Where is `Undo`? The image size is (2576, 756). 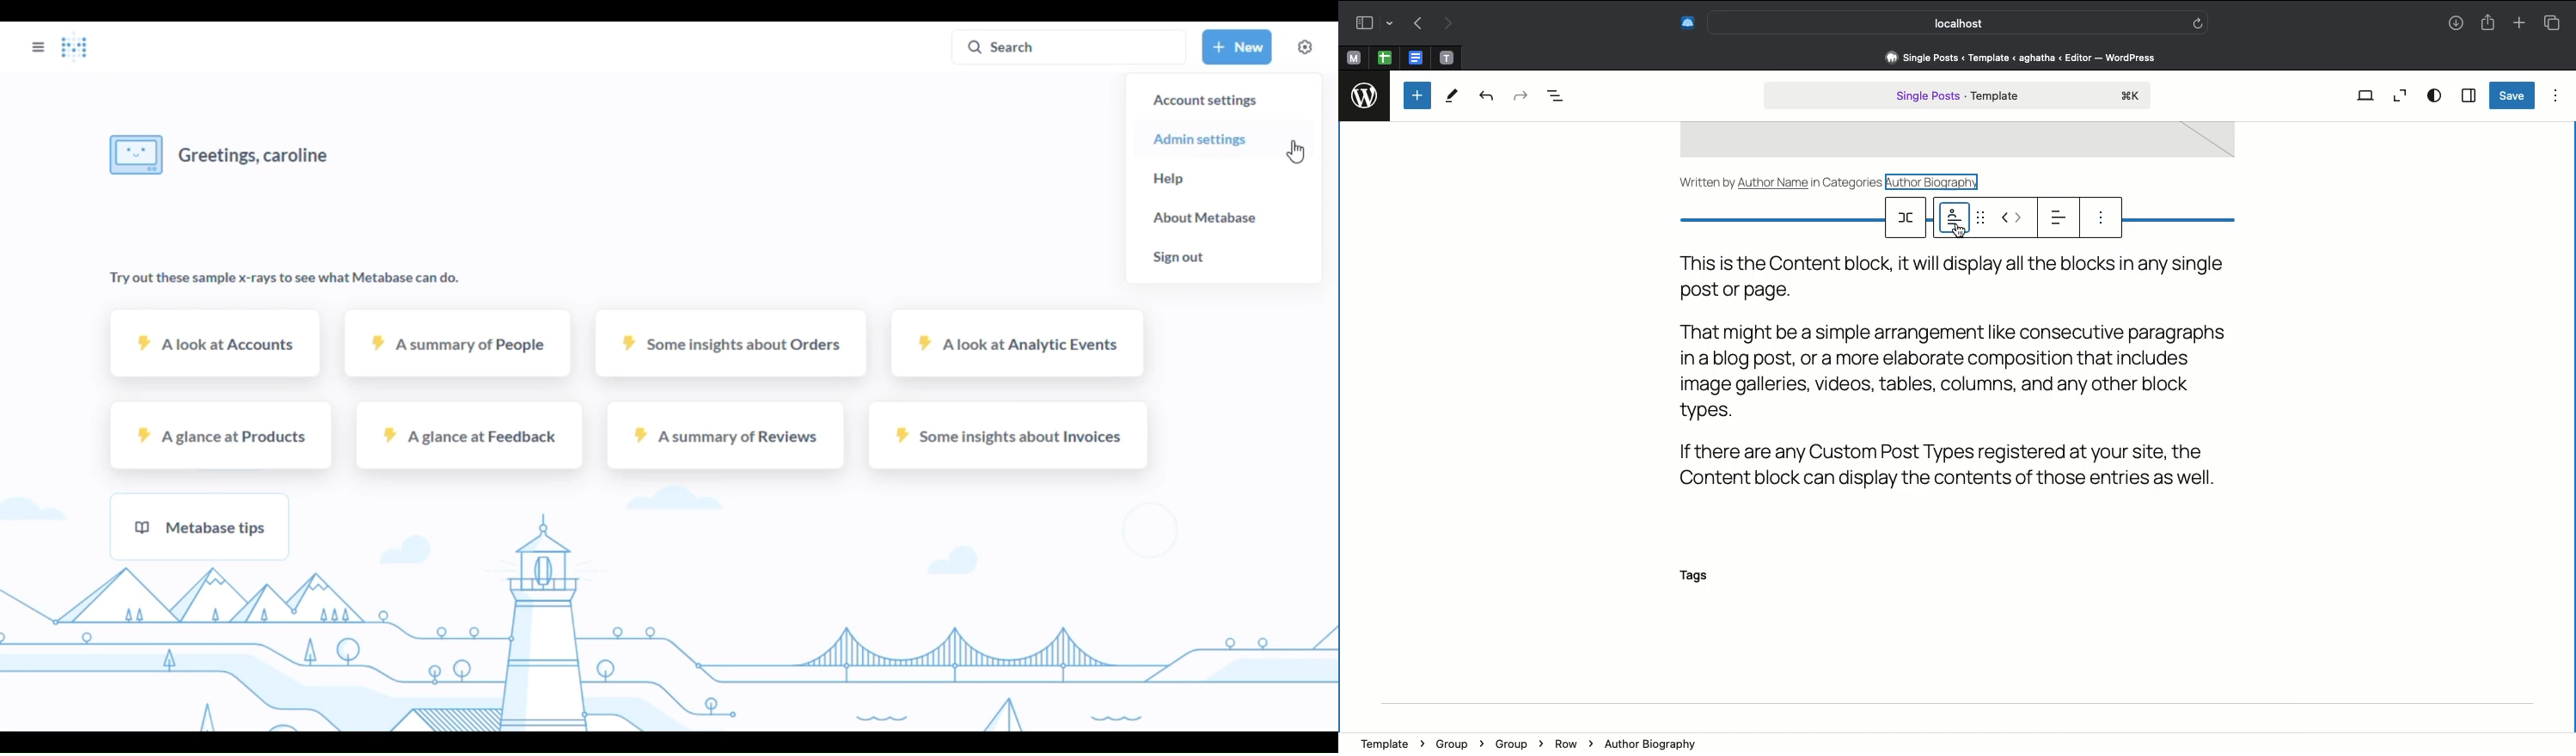 Undo is located at coordinates (1486, 97).